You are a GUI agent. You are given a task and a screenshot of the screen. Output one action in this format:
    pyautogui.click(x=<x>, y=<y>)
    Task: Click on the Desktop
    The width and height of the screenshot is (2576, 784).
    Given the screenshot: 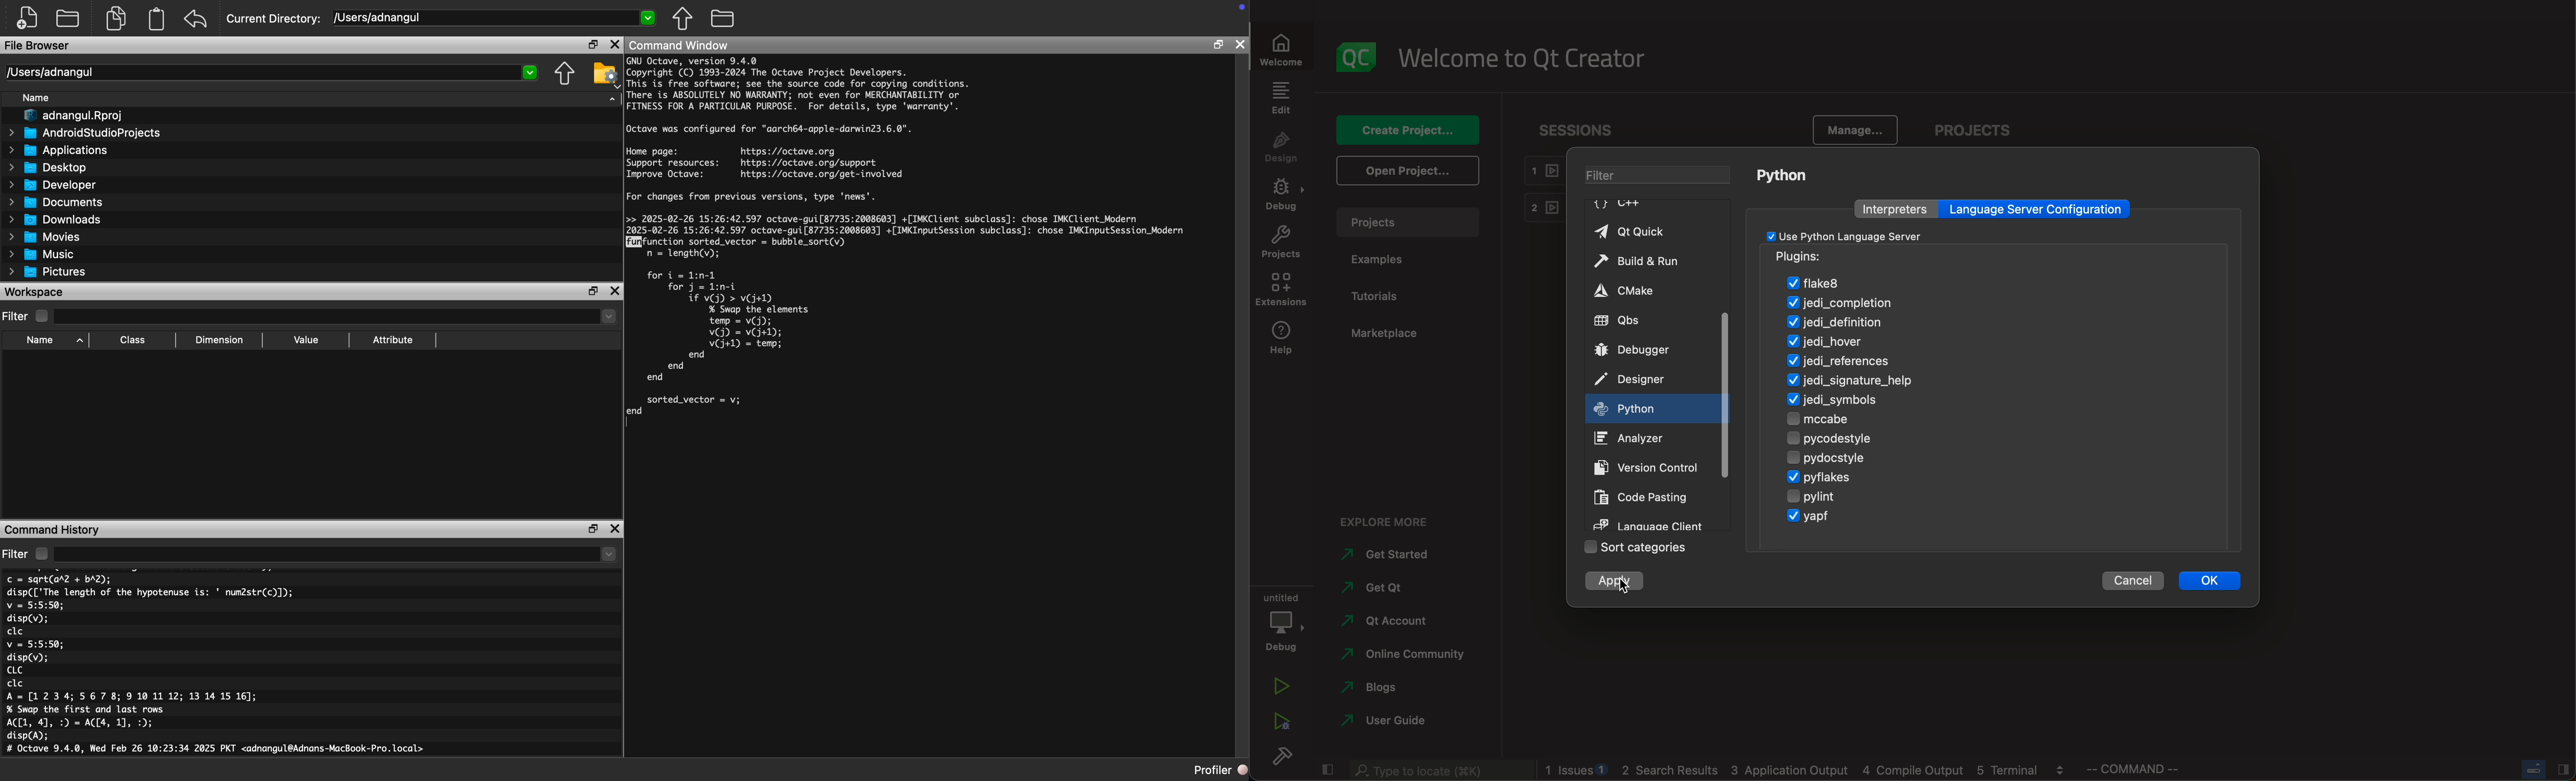 What is the action you would take?
    pyautogui.click(x=48, y=167)
    